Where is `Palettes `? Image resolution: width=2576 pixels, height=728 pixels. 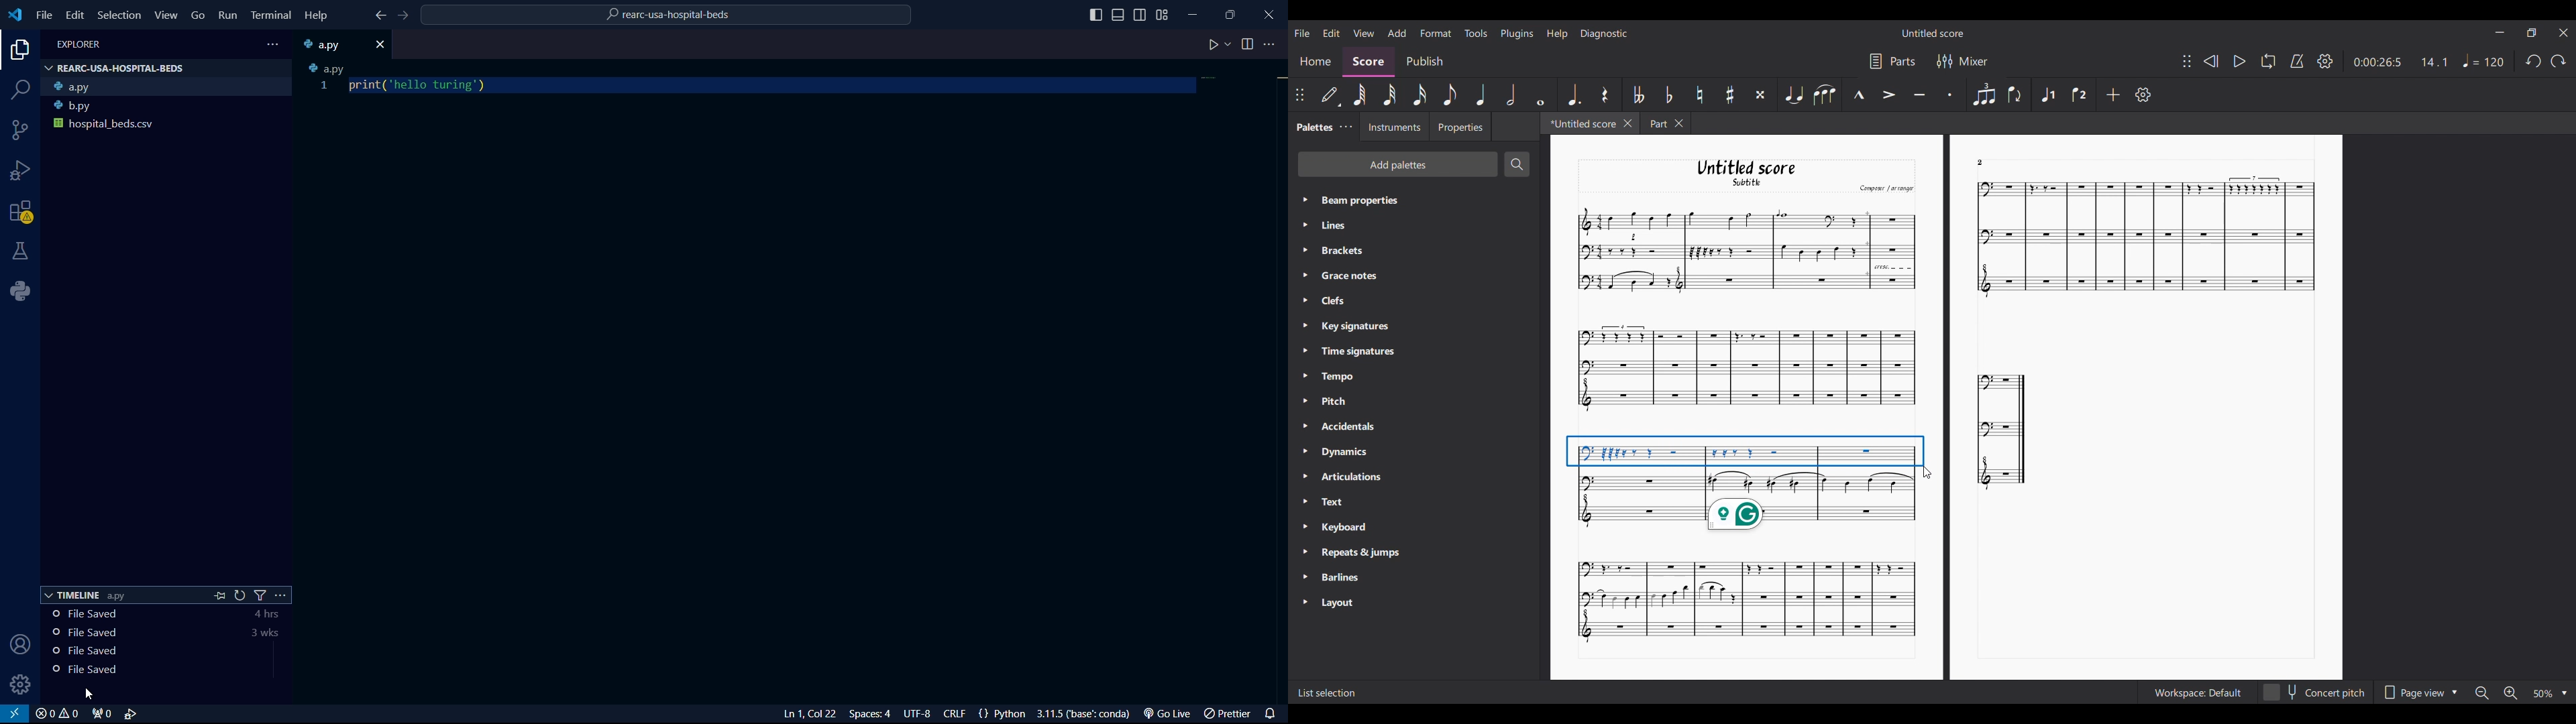 Palettes  is located at coordinates (1312, 125).